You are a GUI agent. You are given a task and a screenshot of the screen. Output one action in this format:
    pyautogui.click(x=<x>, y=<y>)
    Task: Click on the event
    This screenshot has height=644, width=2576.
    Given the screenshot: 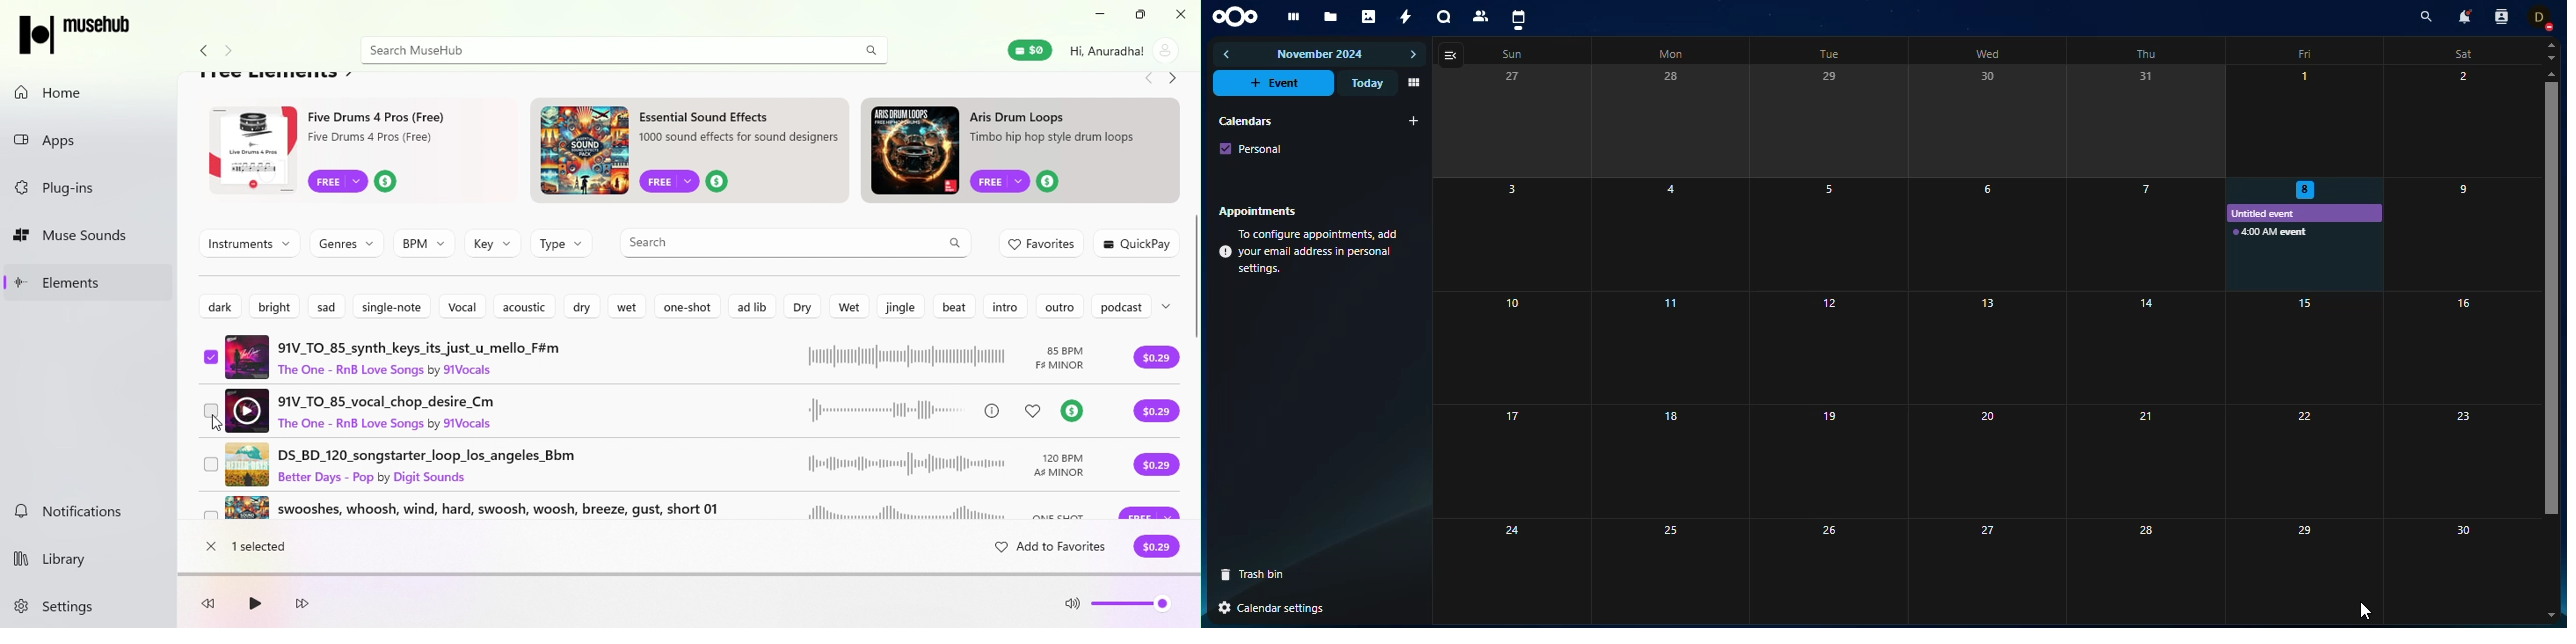 What is the action you would take?
    pyautogui.click(x=2270, y=232)
    